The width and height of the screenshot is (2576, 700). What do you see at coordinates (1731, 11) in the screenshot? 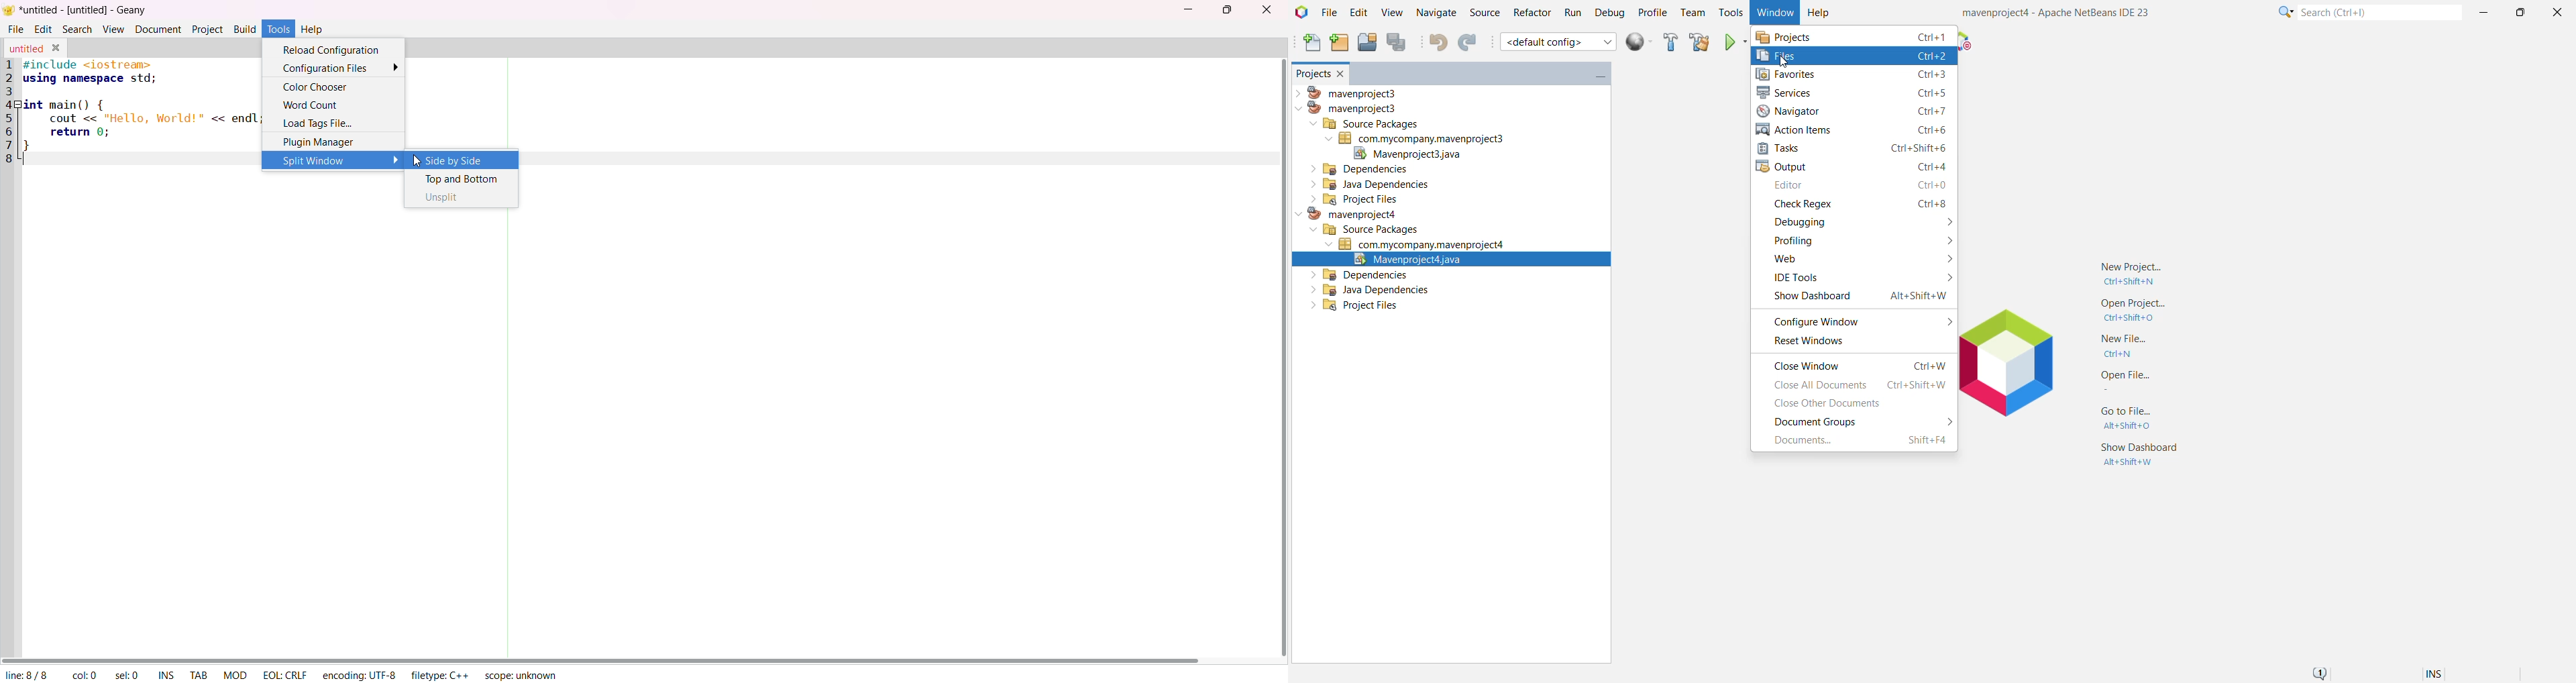
I see `Tools` at bounding box center [1731, 11].